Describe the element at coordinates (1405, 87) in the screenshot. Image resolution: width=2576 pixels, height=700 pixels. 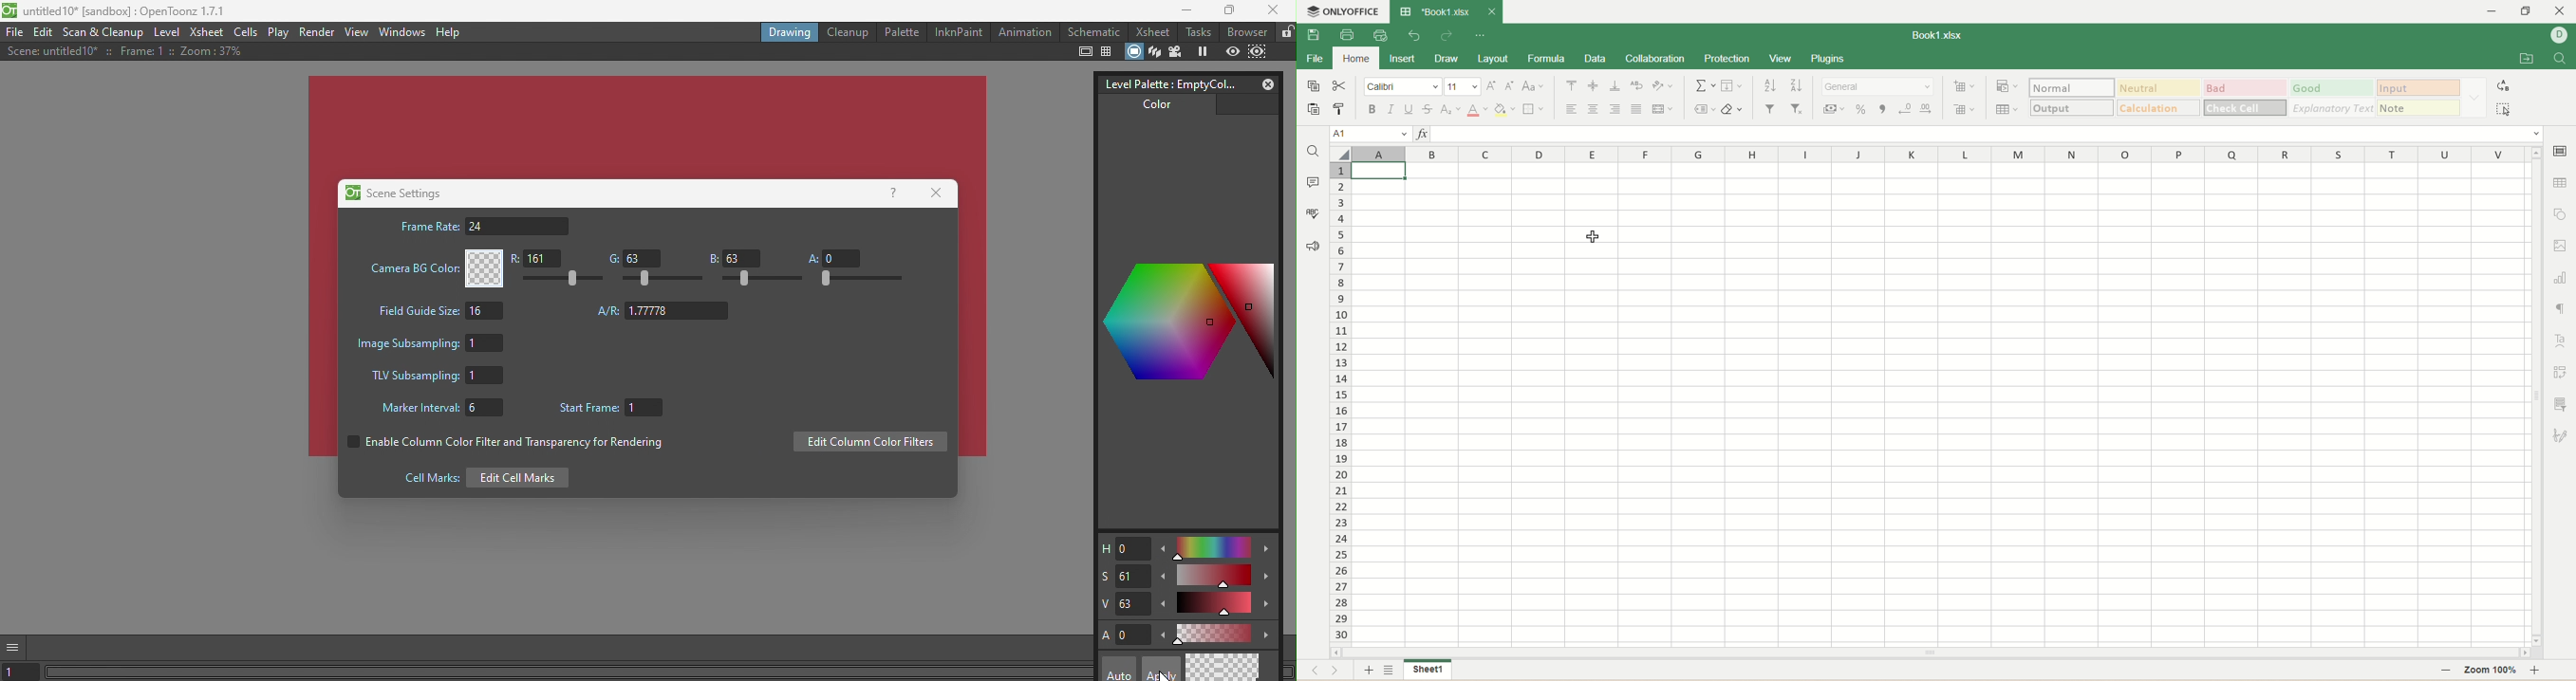
I see `font name` at that location.